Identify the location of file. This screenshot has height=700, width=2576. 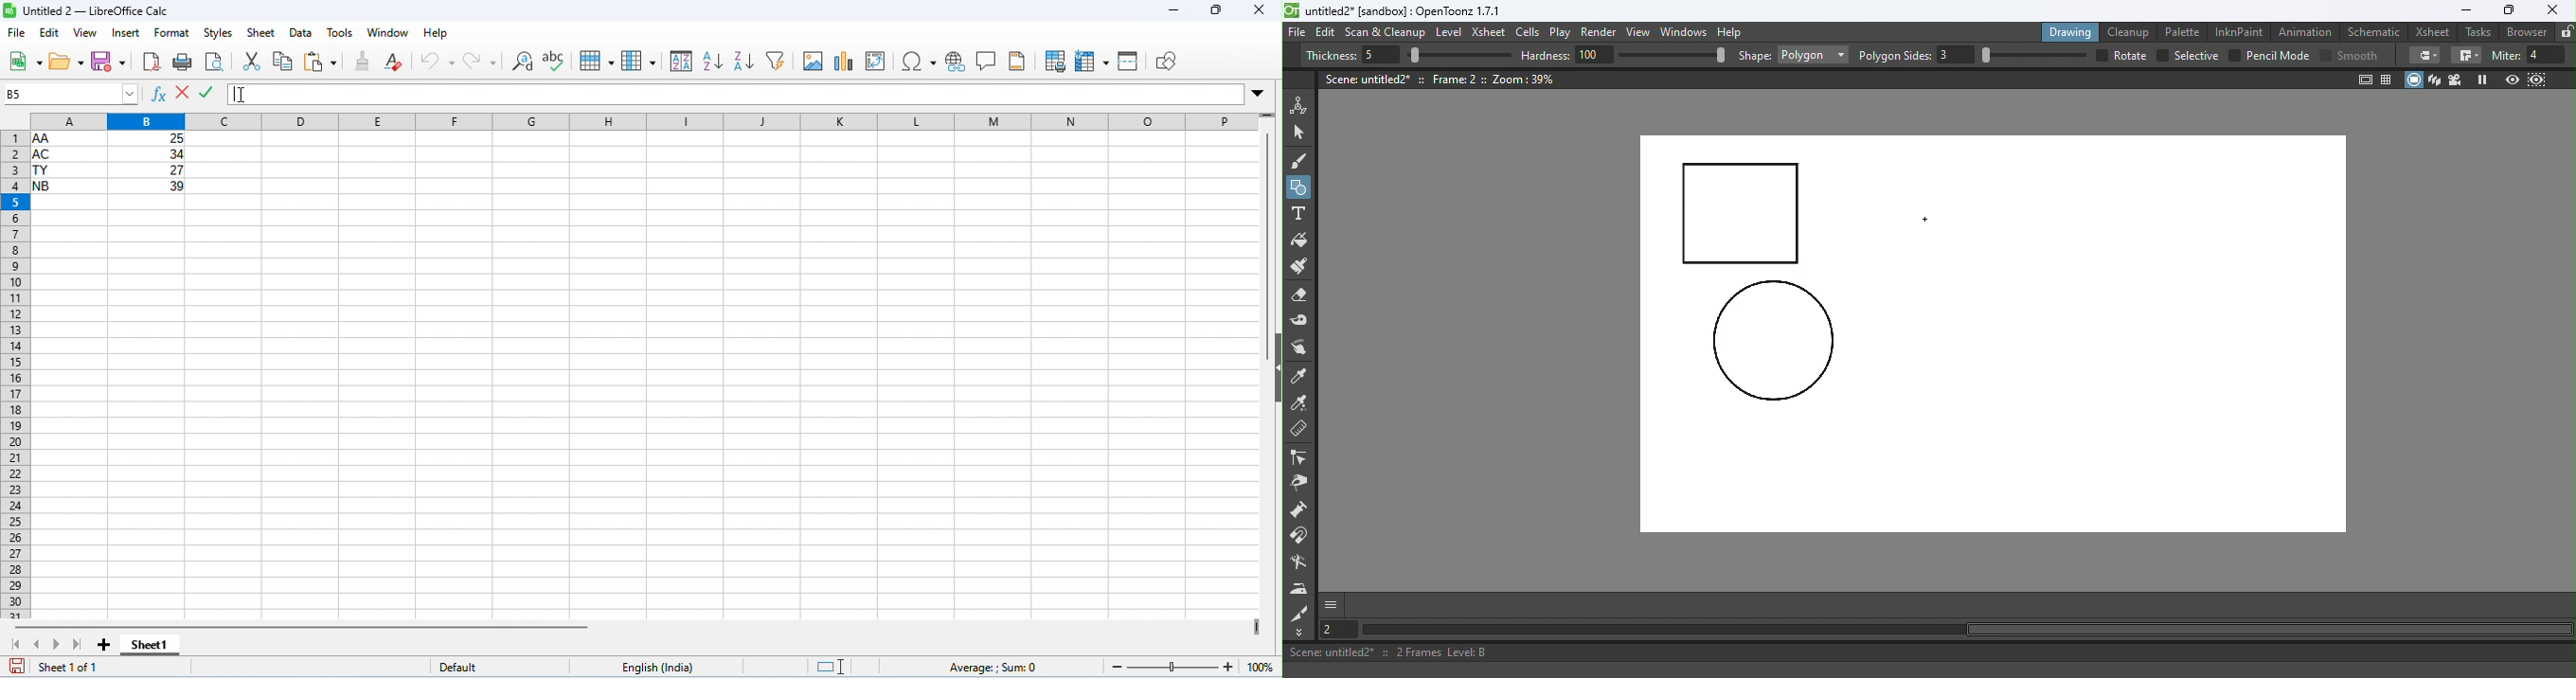
(18, 34).